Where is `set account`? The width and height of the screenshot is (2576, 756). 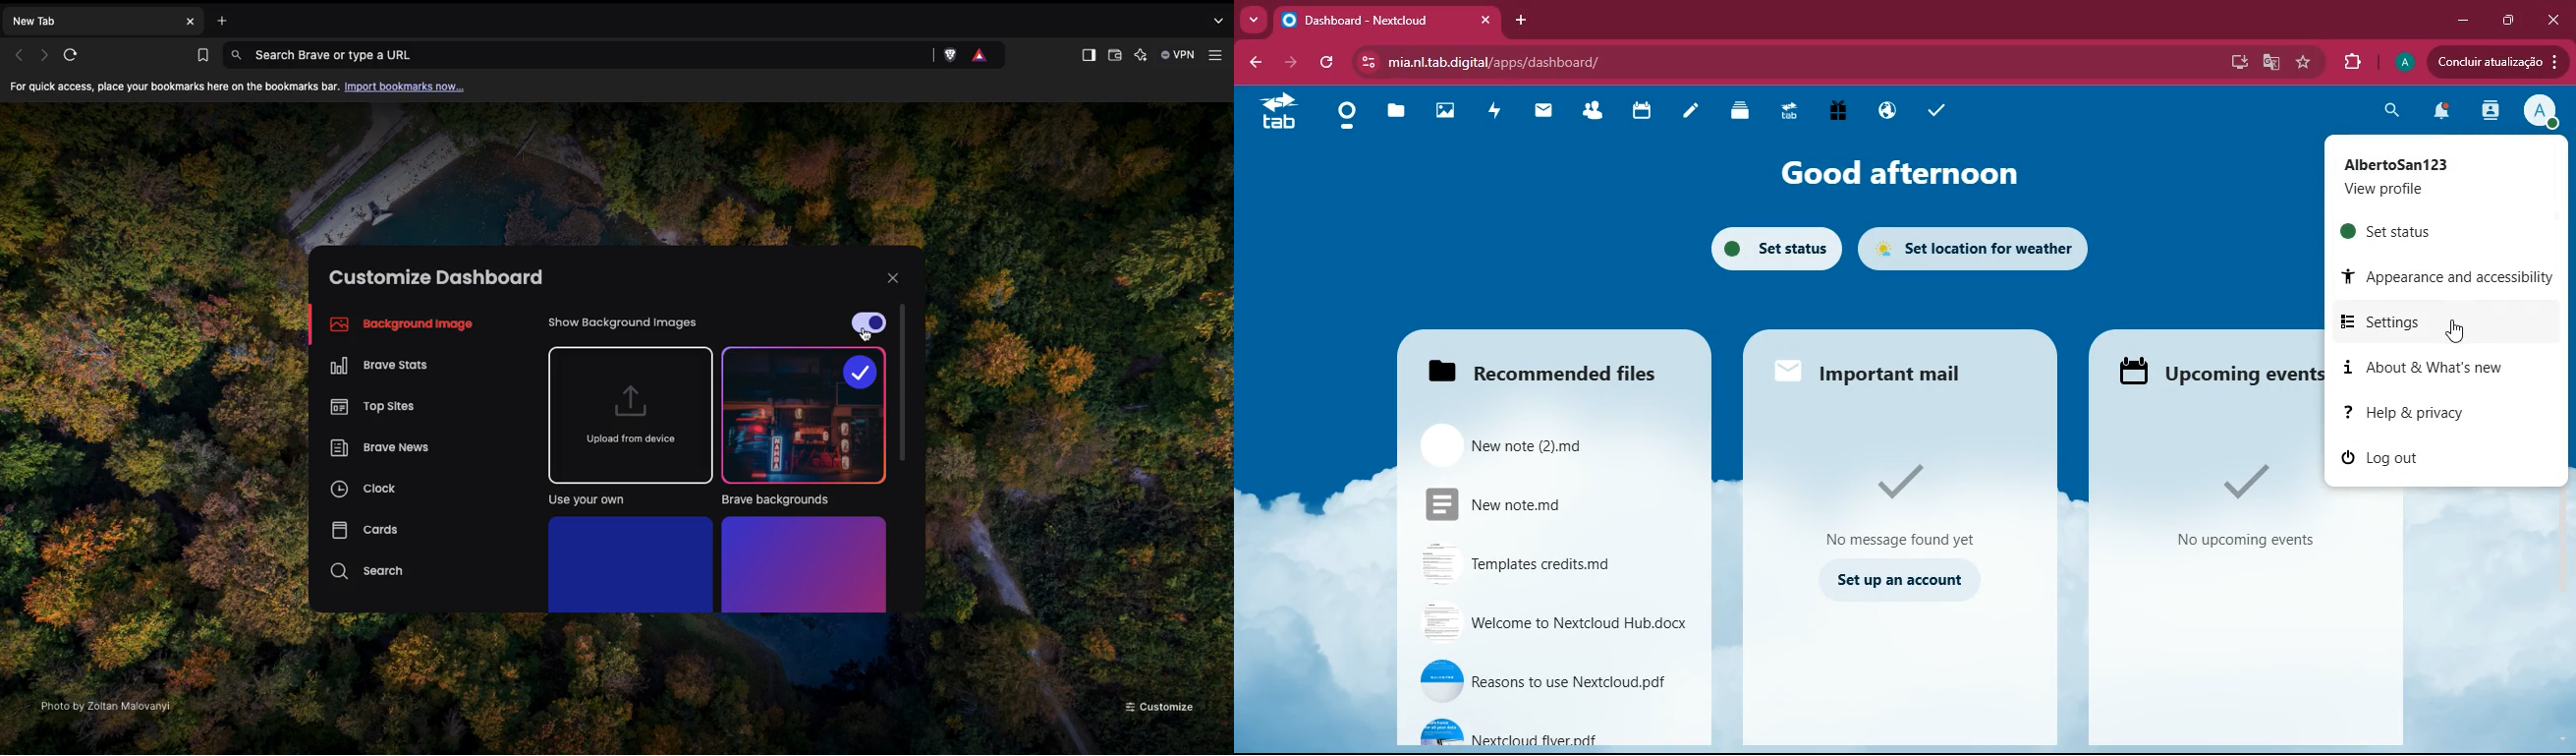 set account is located at coordinates (1898, 584).